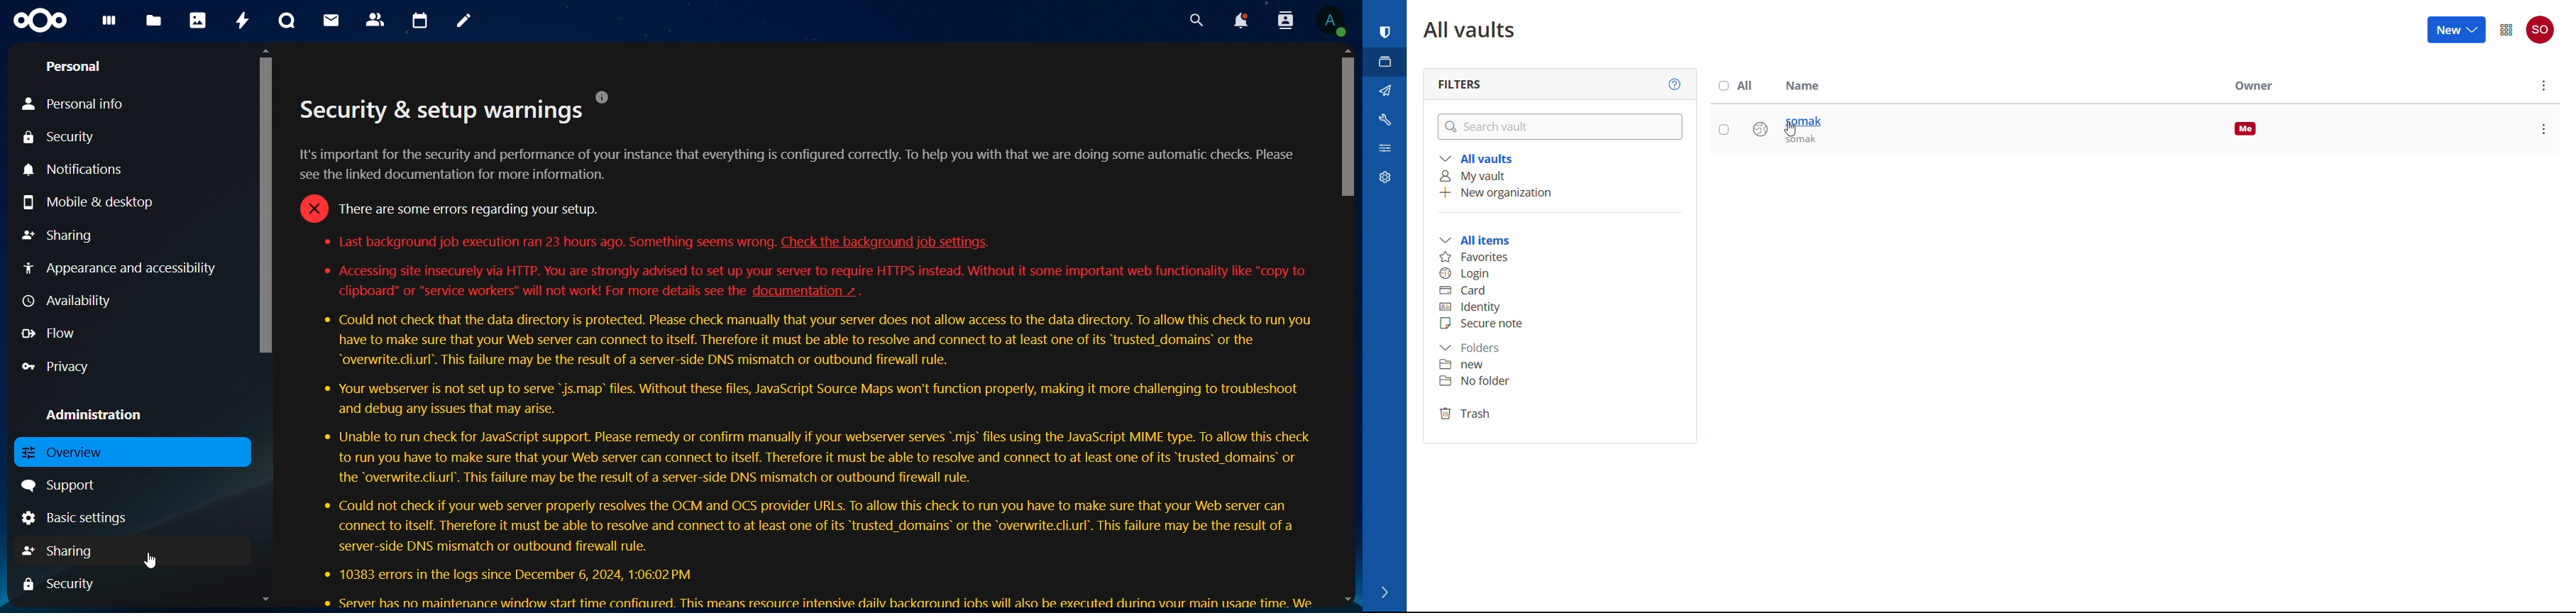 This screenshot has height=616, width=2576. Describe the element at coordinates (810, 346) in the screenshot. I see `text` at that location.